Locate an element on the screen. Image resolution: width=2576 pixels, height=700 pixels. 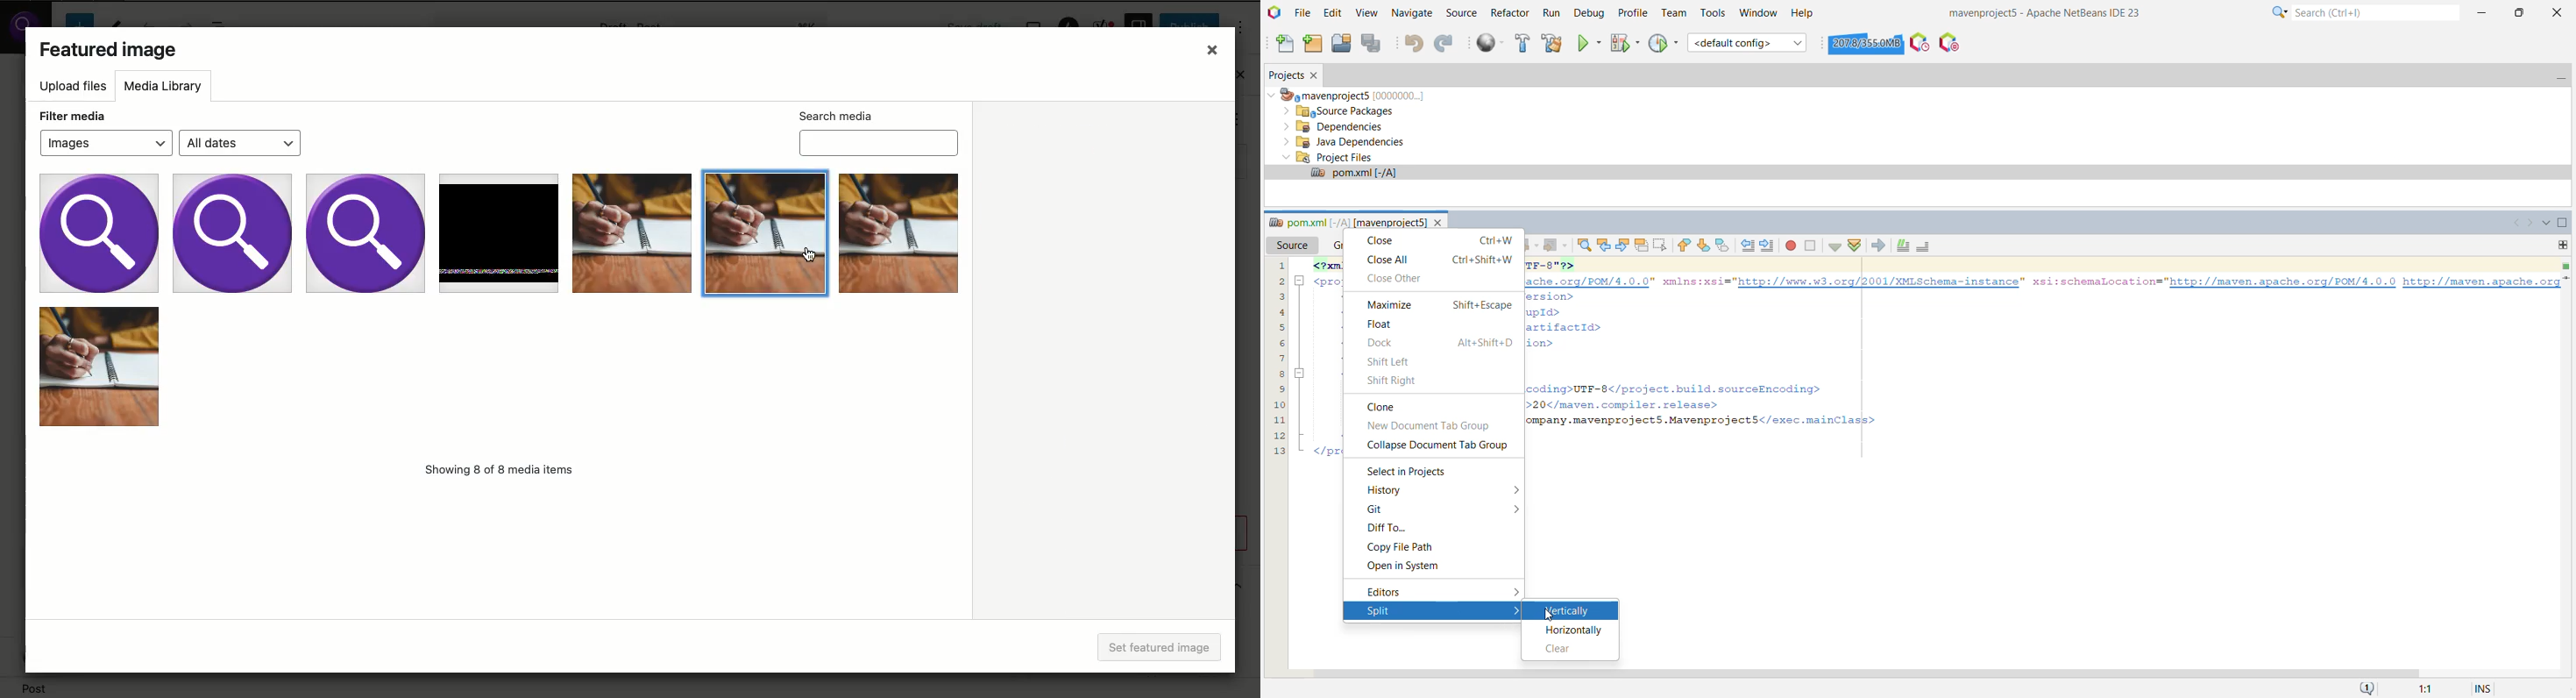
Showing 8 of 8 media items  is located at coordinates (501, 470).